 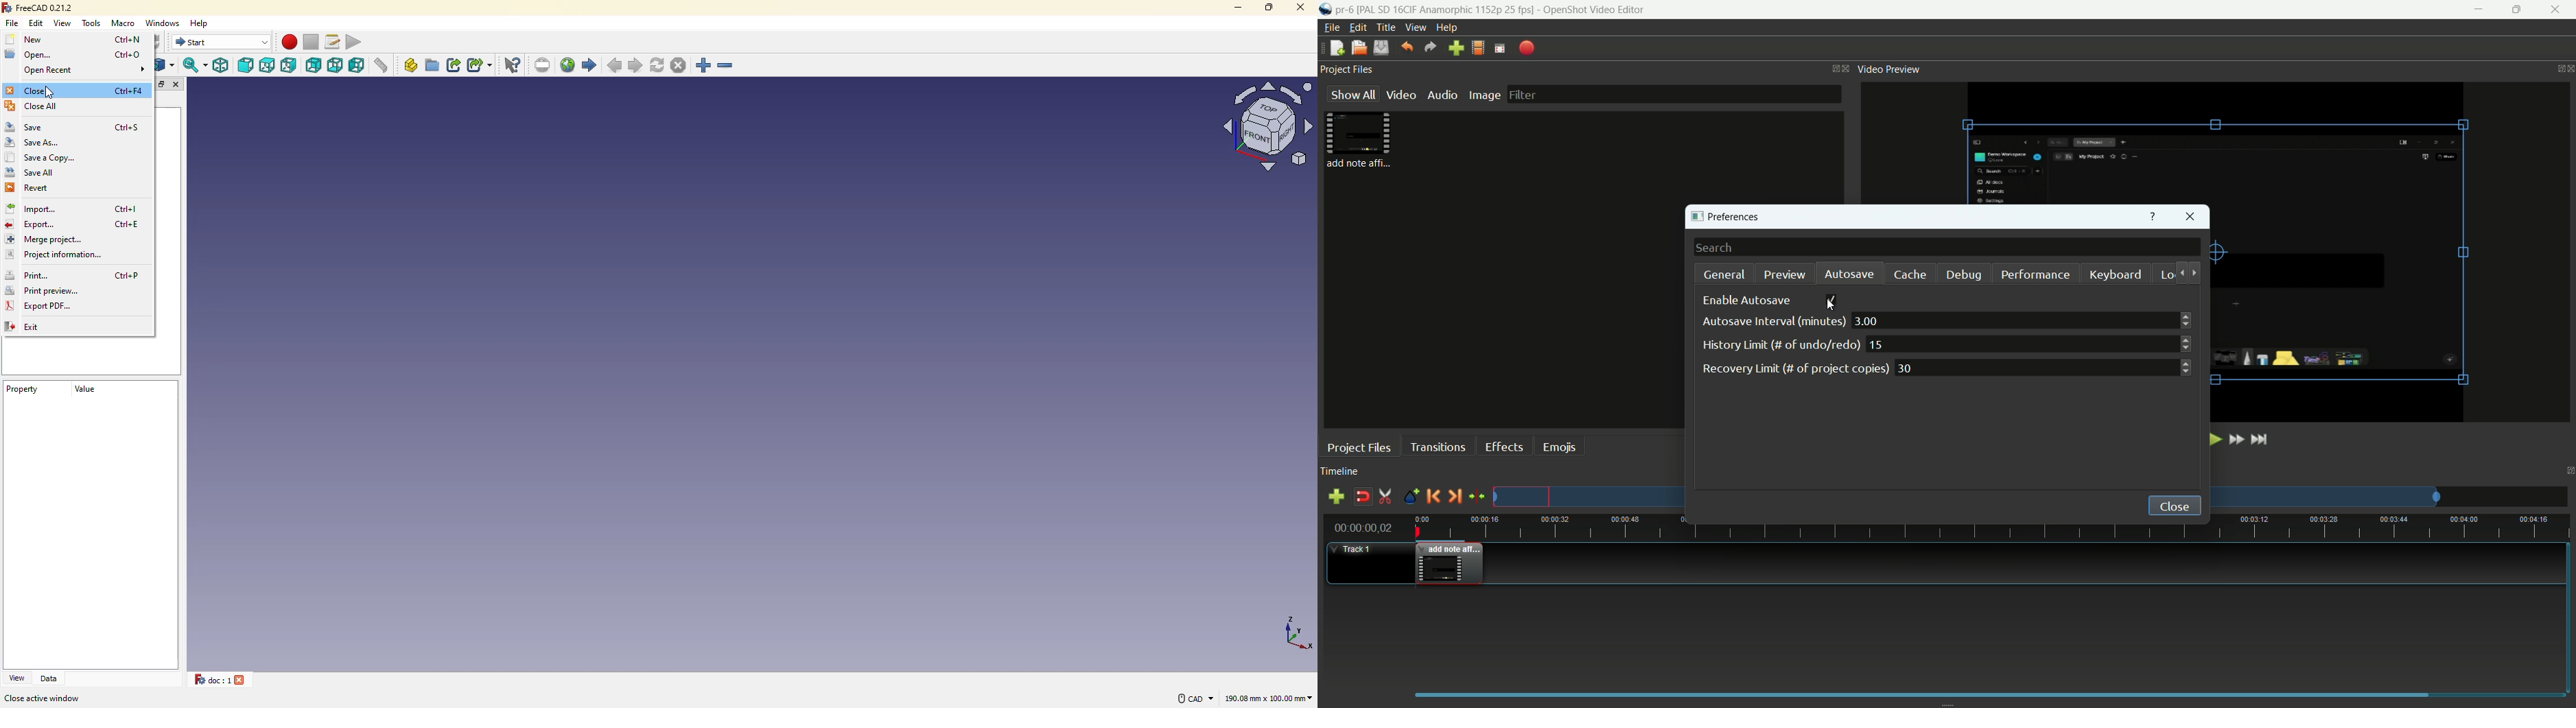 What do you see at coordinates (27, 54) in the screenshot?
I see `open` at bounding box center [27, 54].